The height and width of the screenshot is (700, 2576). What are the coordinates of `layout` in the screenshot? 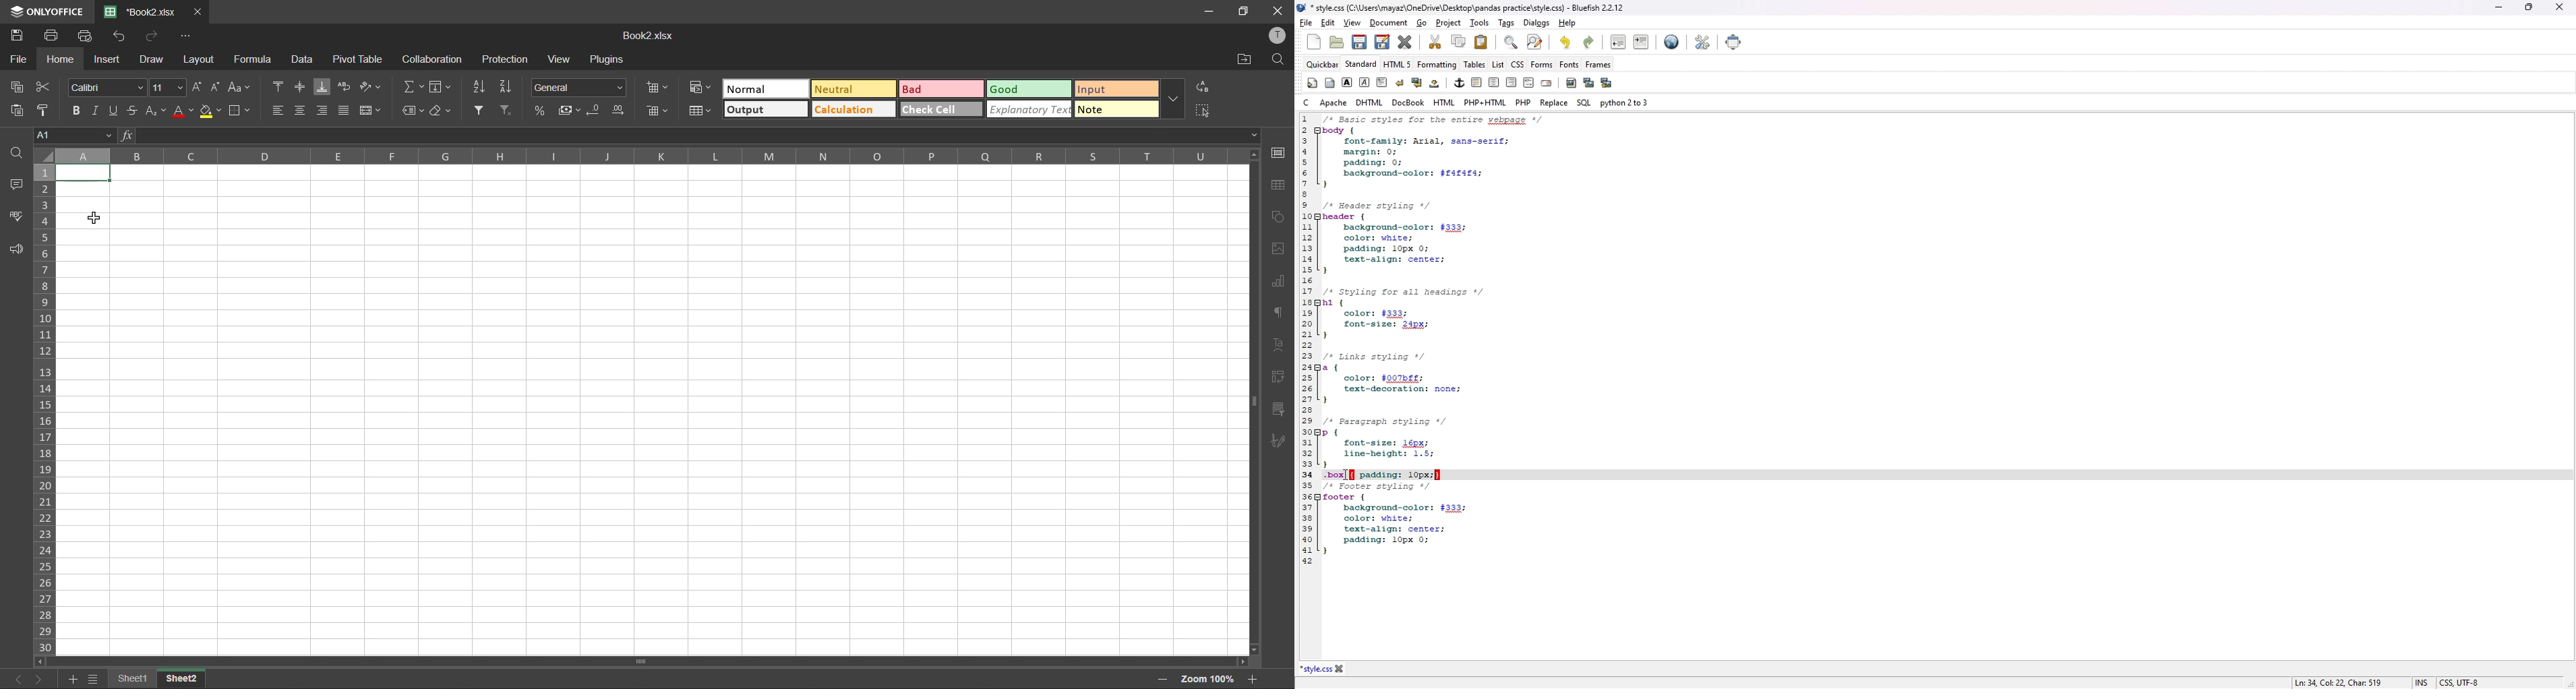 It's located at (201, 59).